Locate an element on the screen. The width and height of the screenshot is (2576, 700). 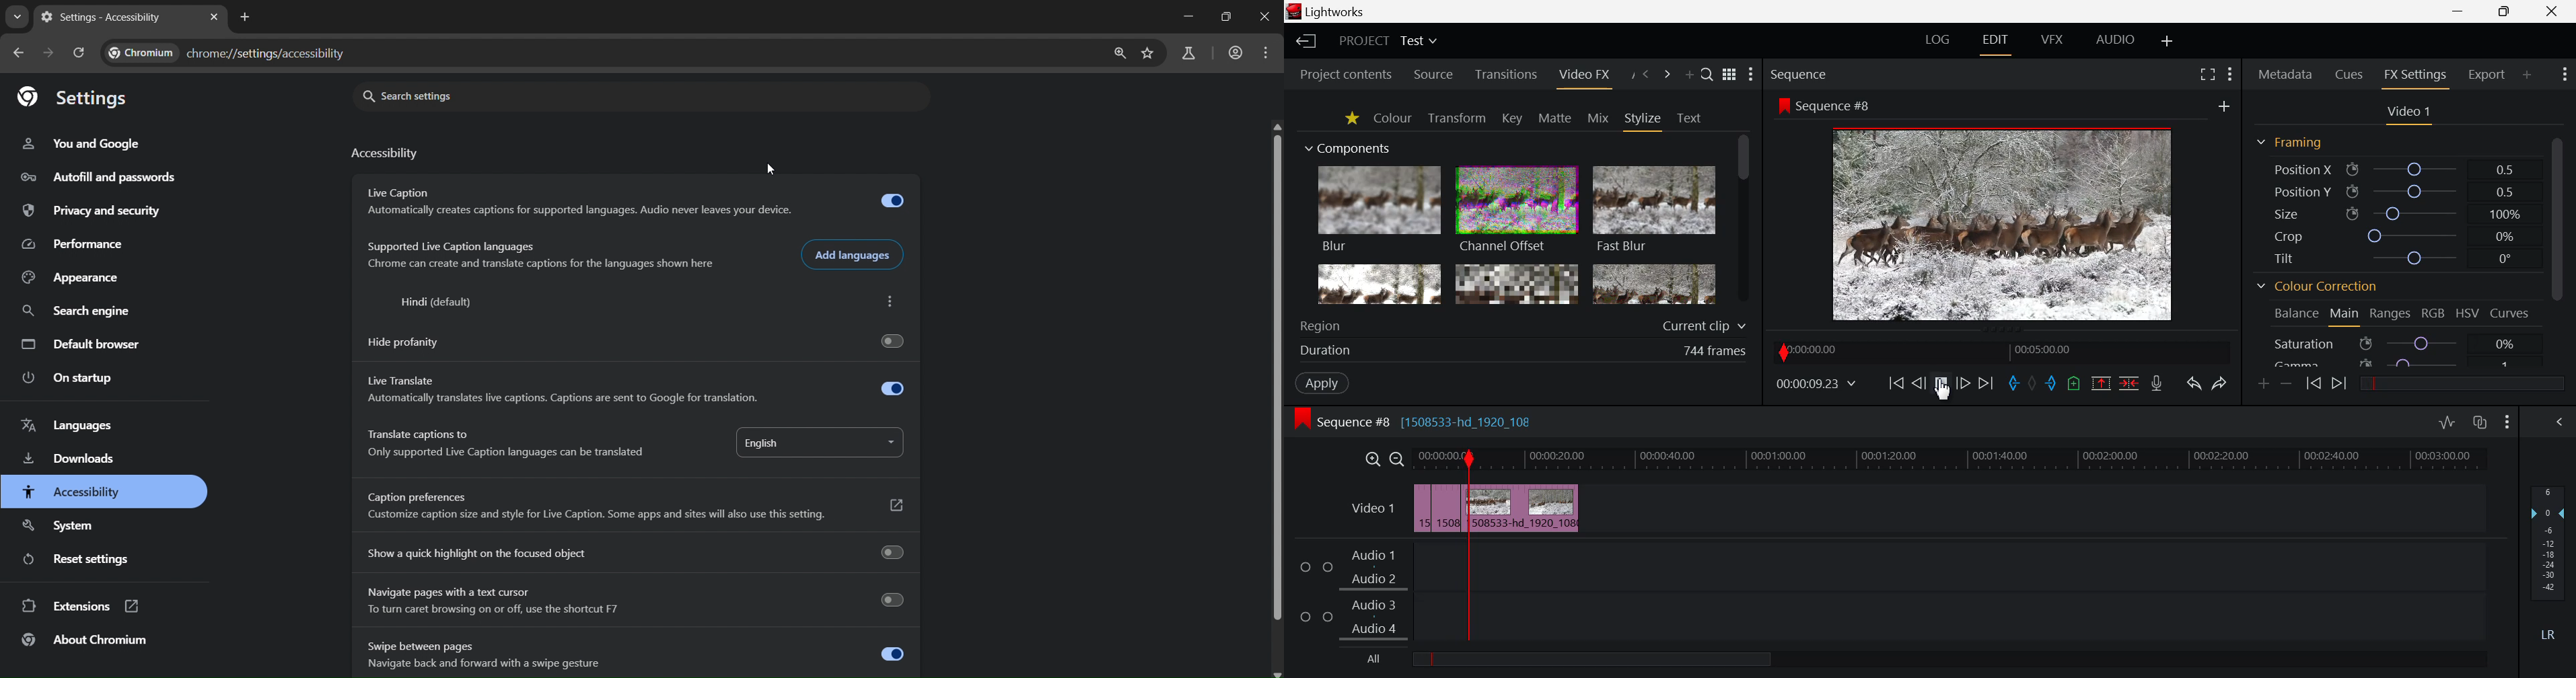
To Start is located at coordinates (1896, 383).